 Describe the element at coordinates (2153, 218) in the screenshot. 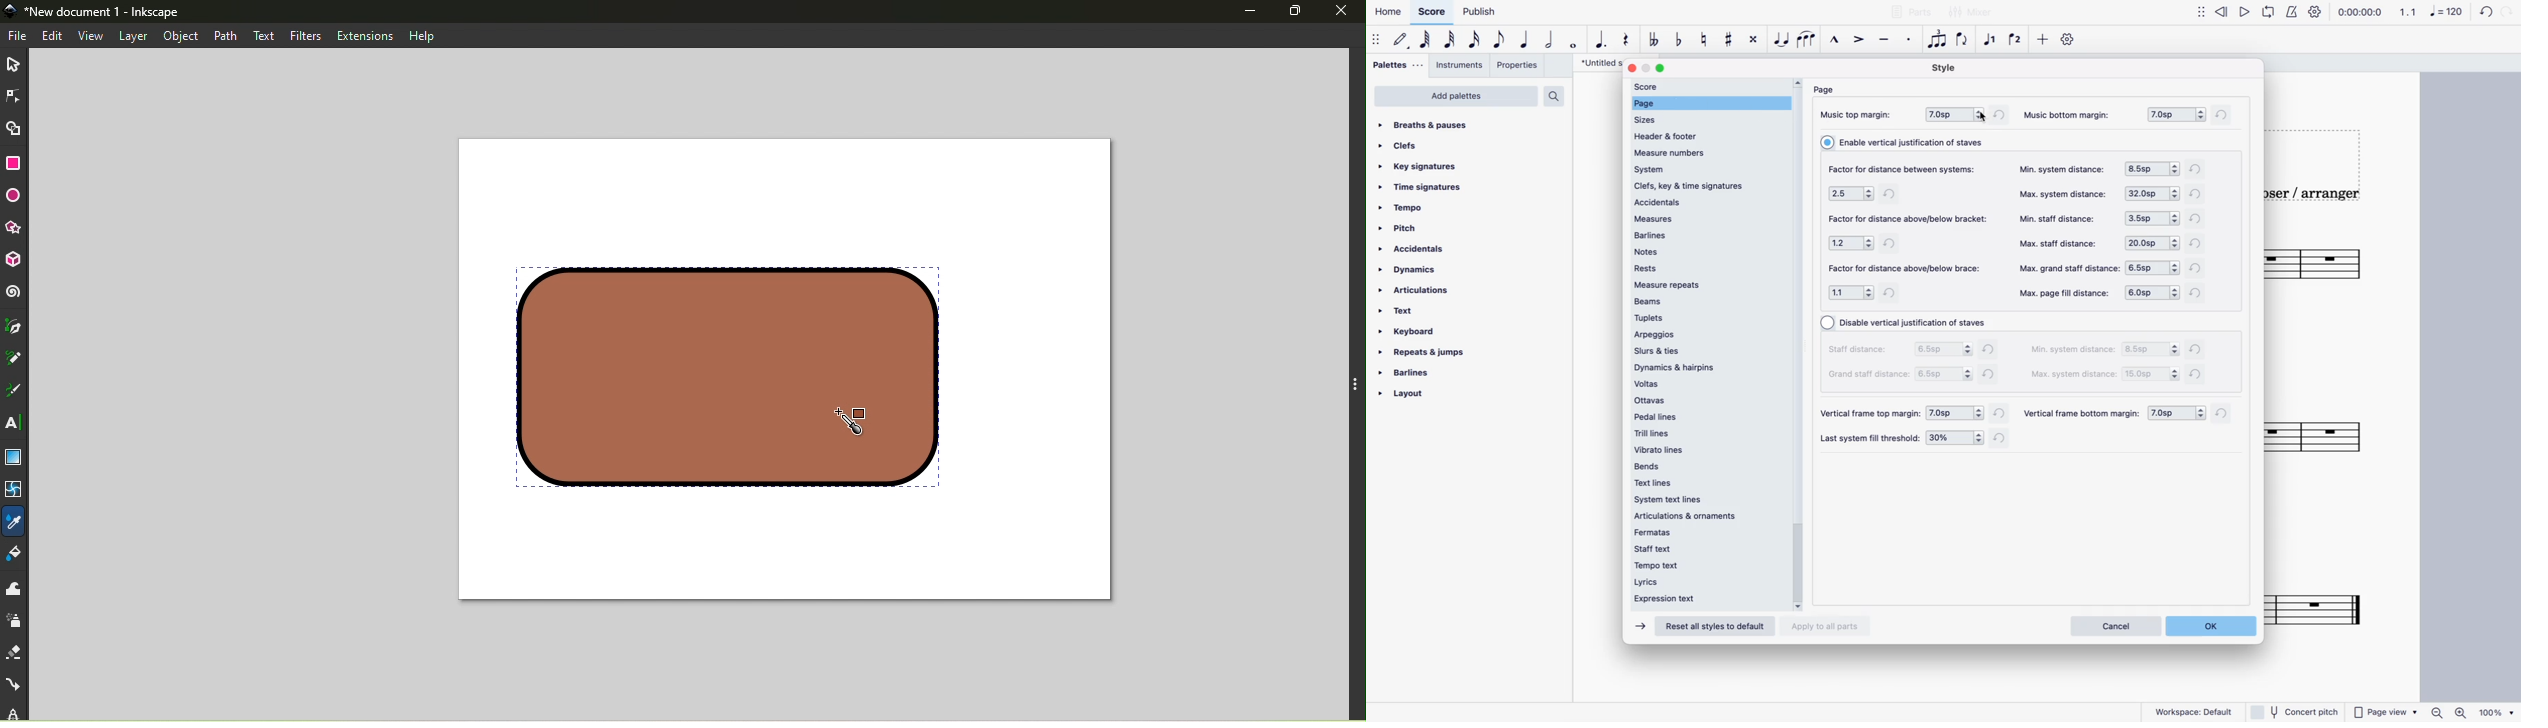

I see `options` at that location.